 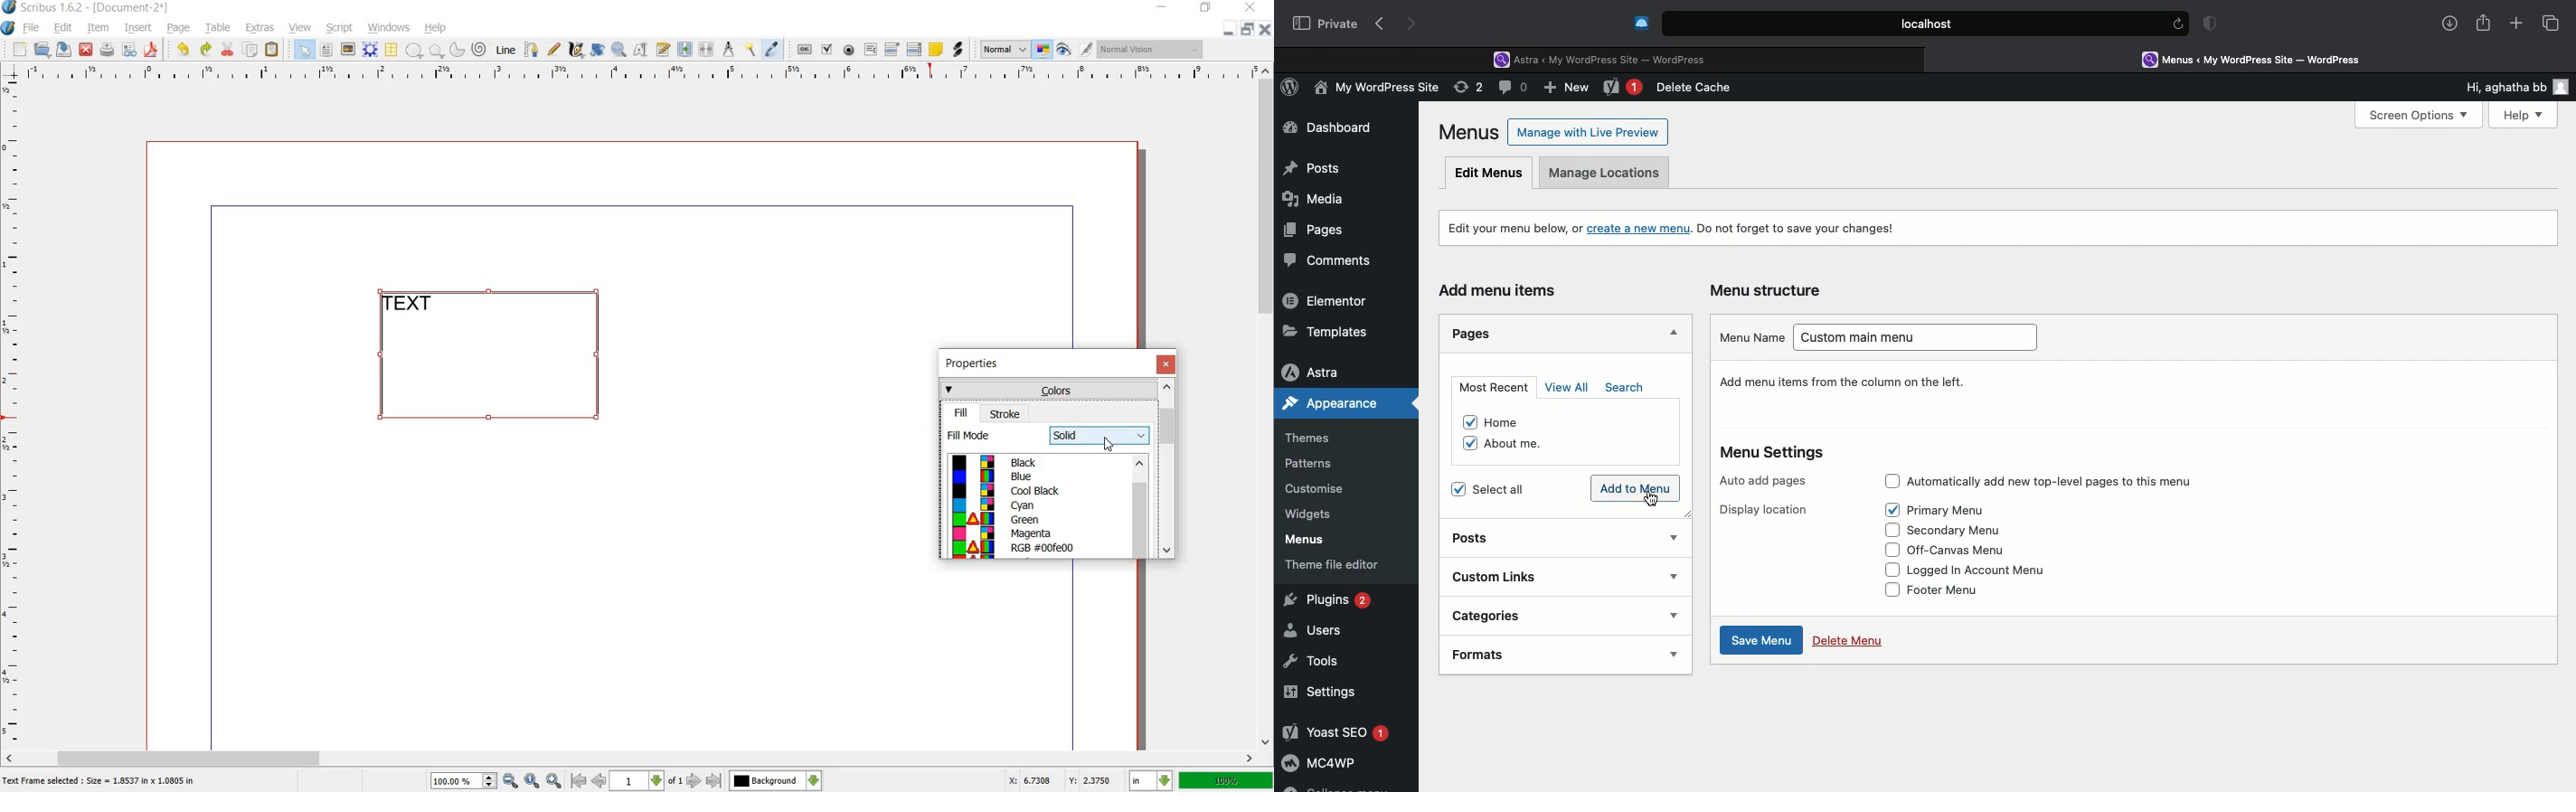 I want to click on zoom out, so click(x=511, y=781).